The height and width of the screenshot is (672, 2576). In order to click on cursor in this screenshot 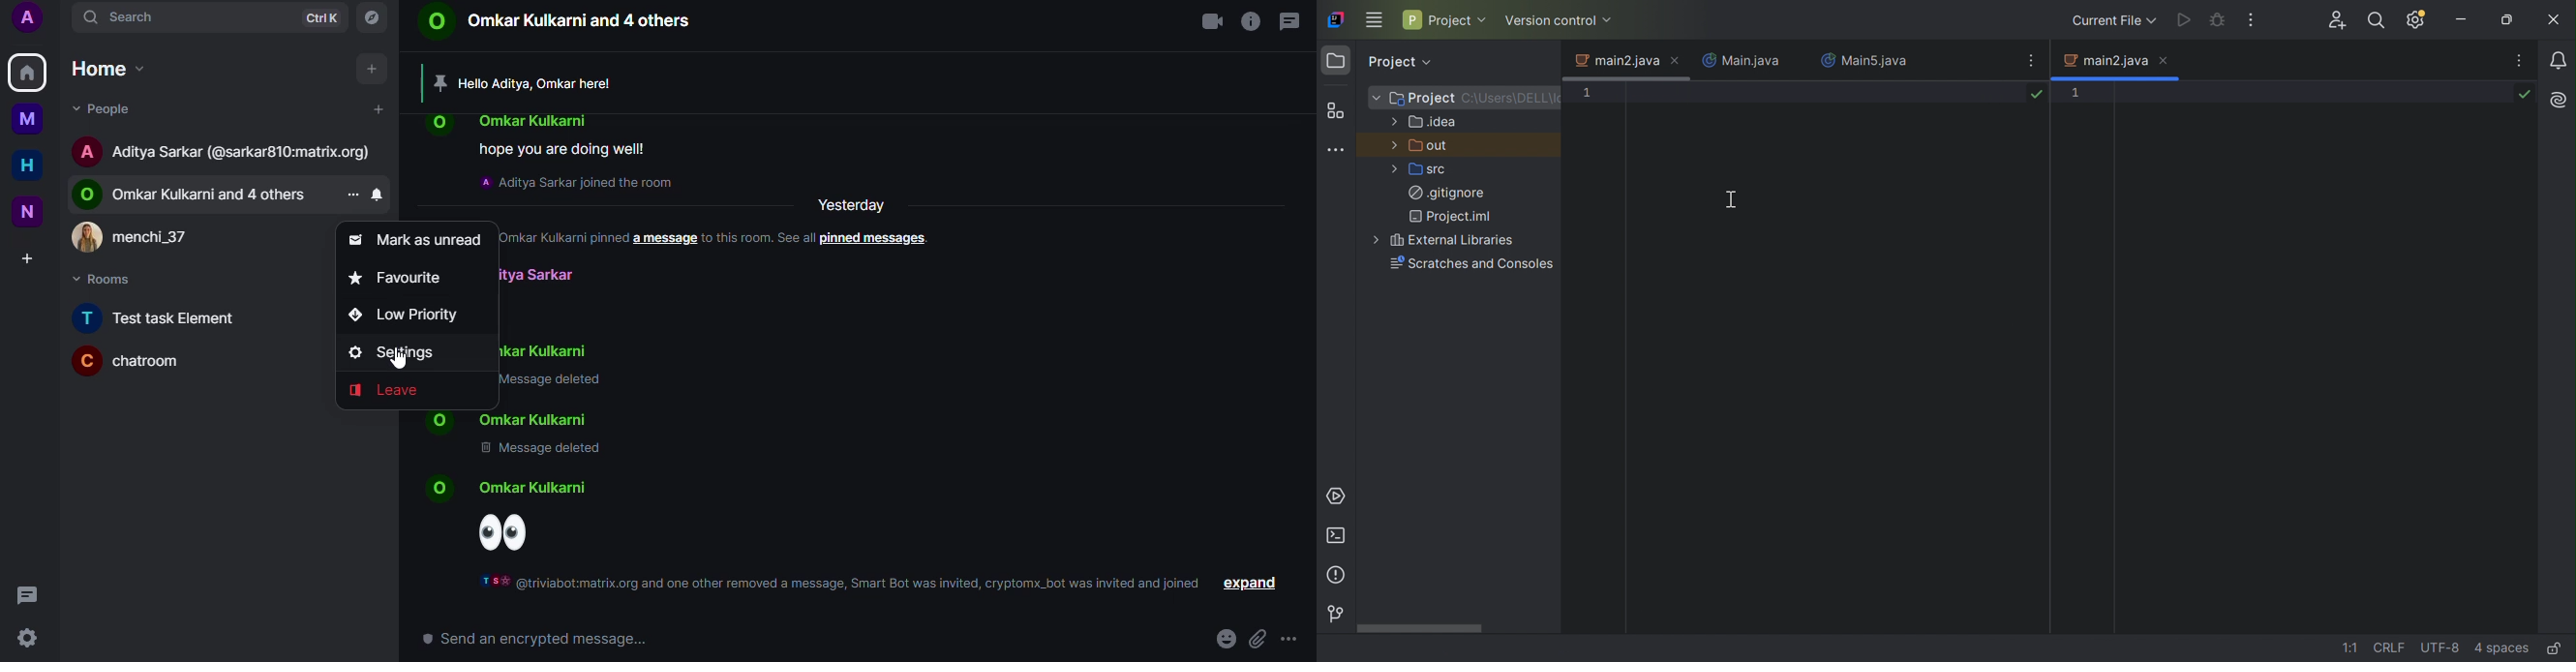, I will do `click(399, 359)`.